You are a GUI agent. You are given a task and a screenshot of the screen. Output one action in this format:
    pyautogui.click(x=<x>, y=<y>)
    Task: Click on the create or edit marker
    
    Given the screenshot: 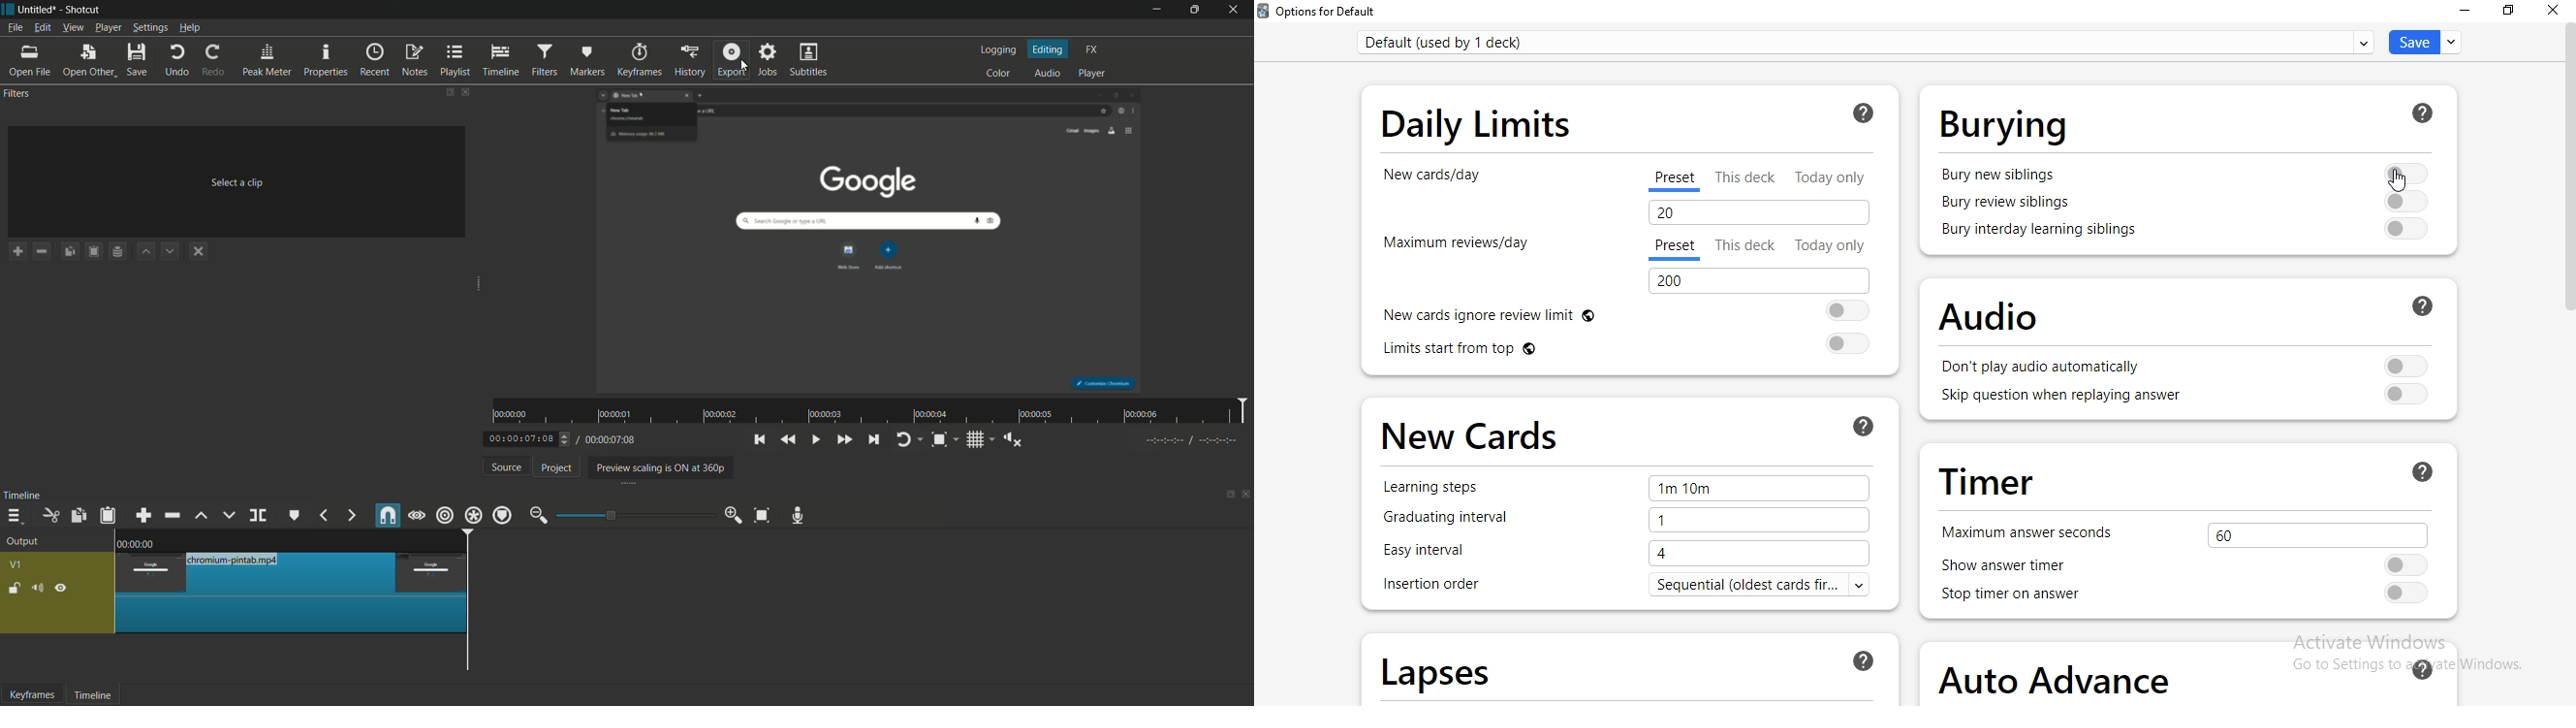 What is the action you would take?
    pyautogui.click(x=295, y=516)
    